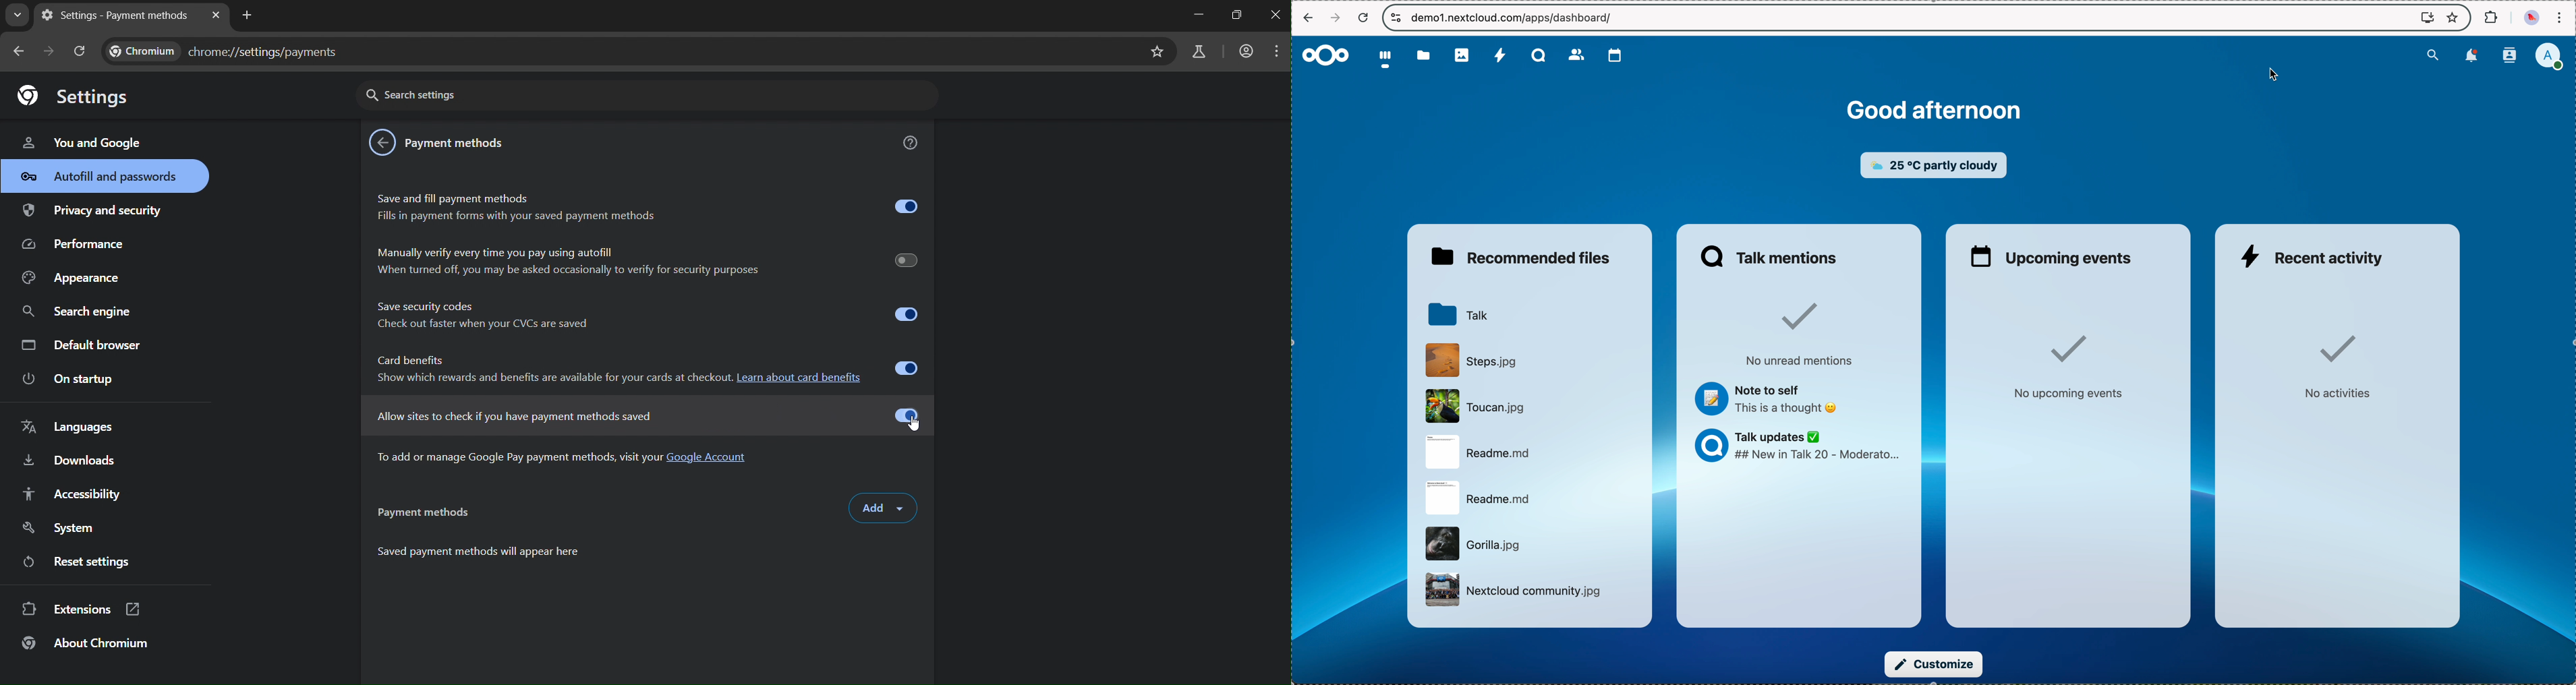 The image size is (2576, 700). Describe the element at coordinates (2067, 368) in the screenshot. I see `no upcoming events` at that location.